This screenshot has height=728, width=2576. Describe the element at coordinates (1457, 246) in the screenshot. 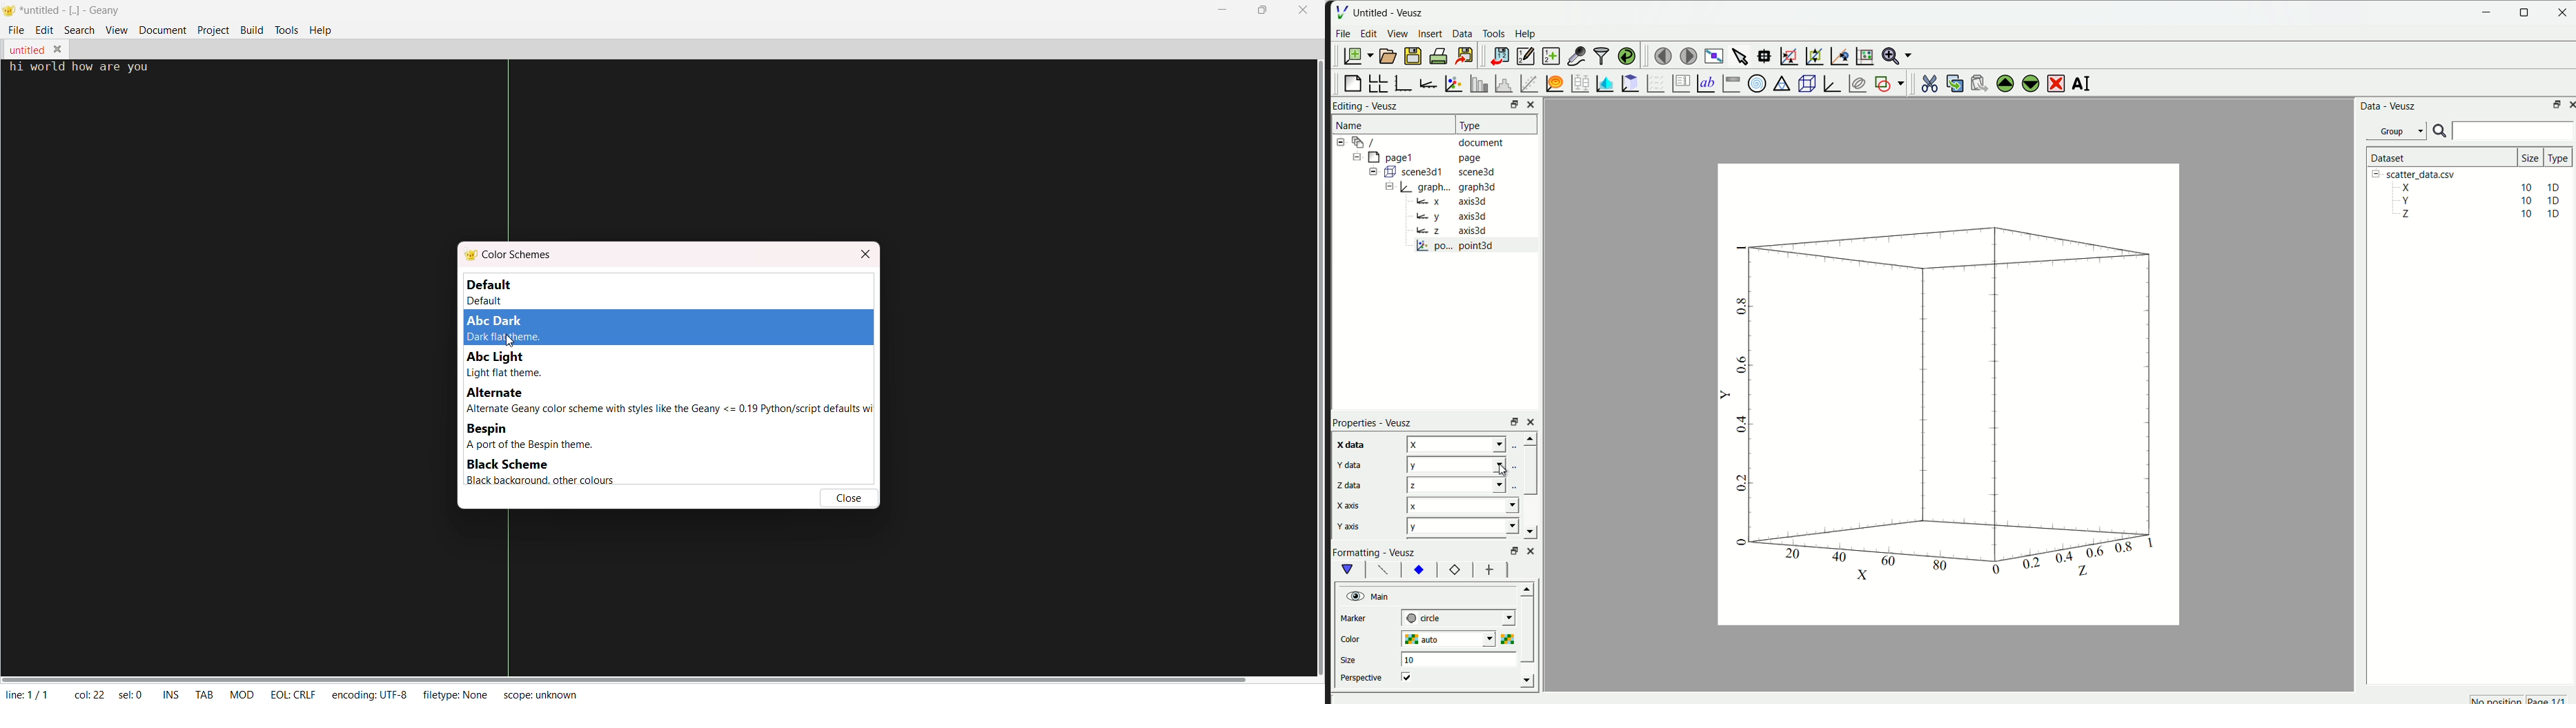

I see `po... point3d` at that location.